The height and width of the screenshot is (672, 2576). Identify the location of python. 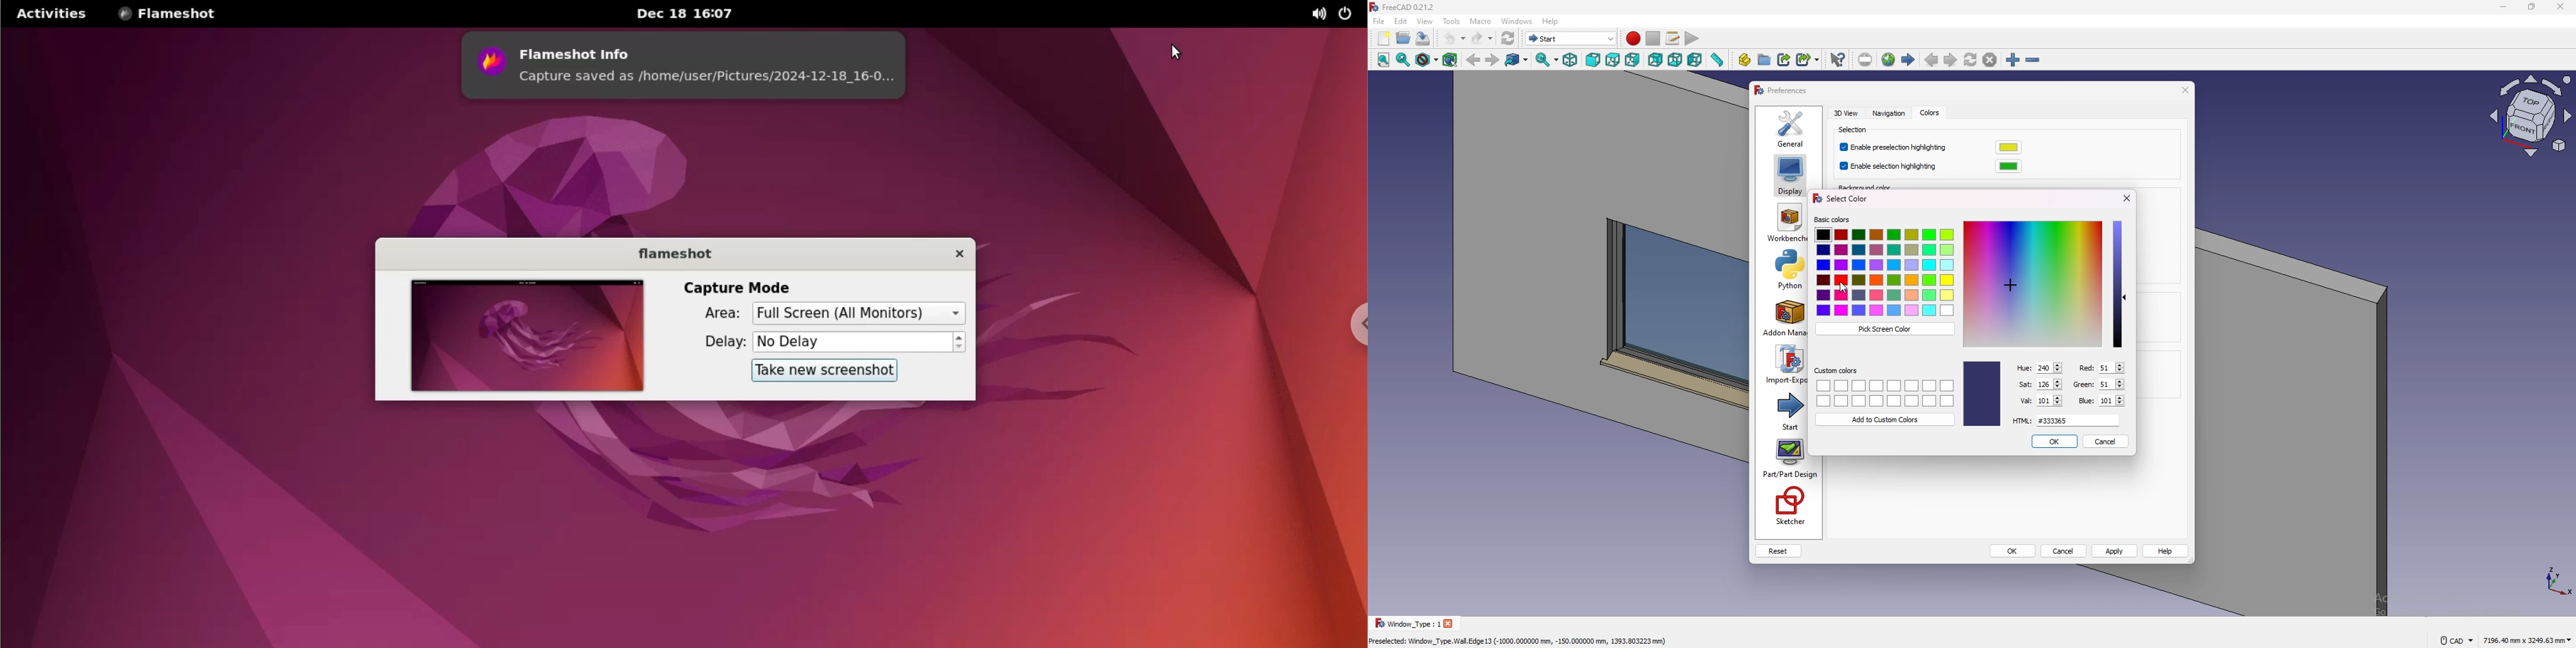
(1784, 269).